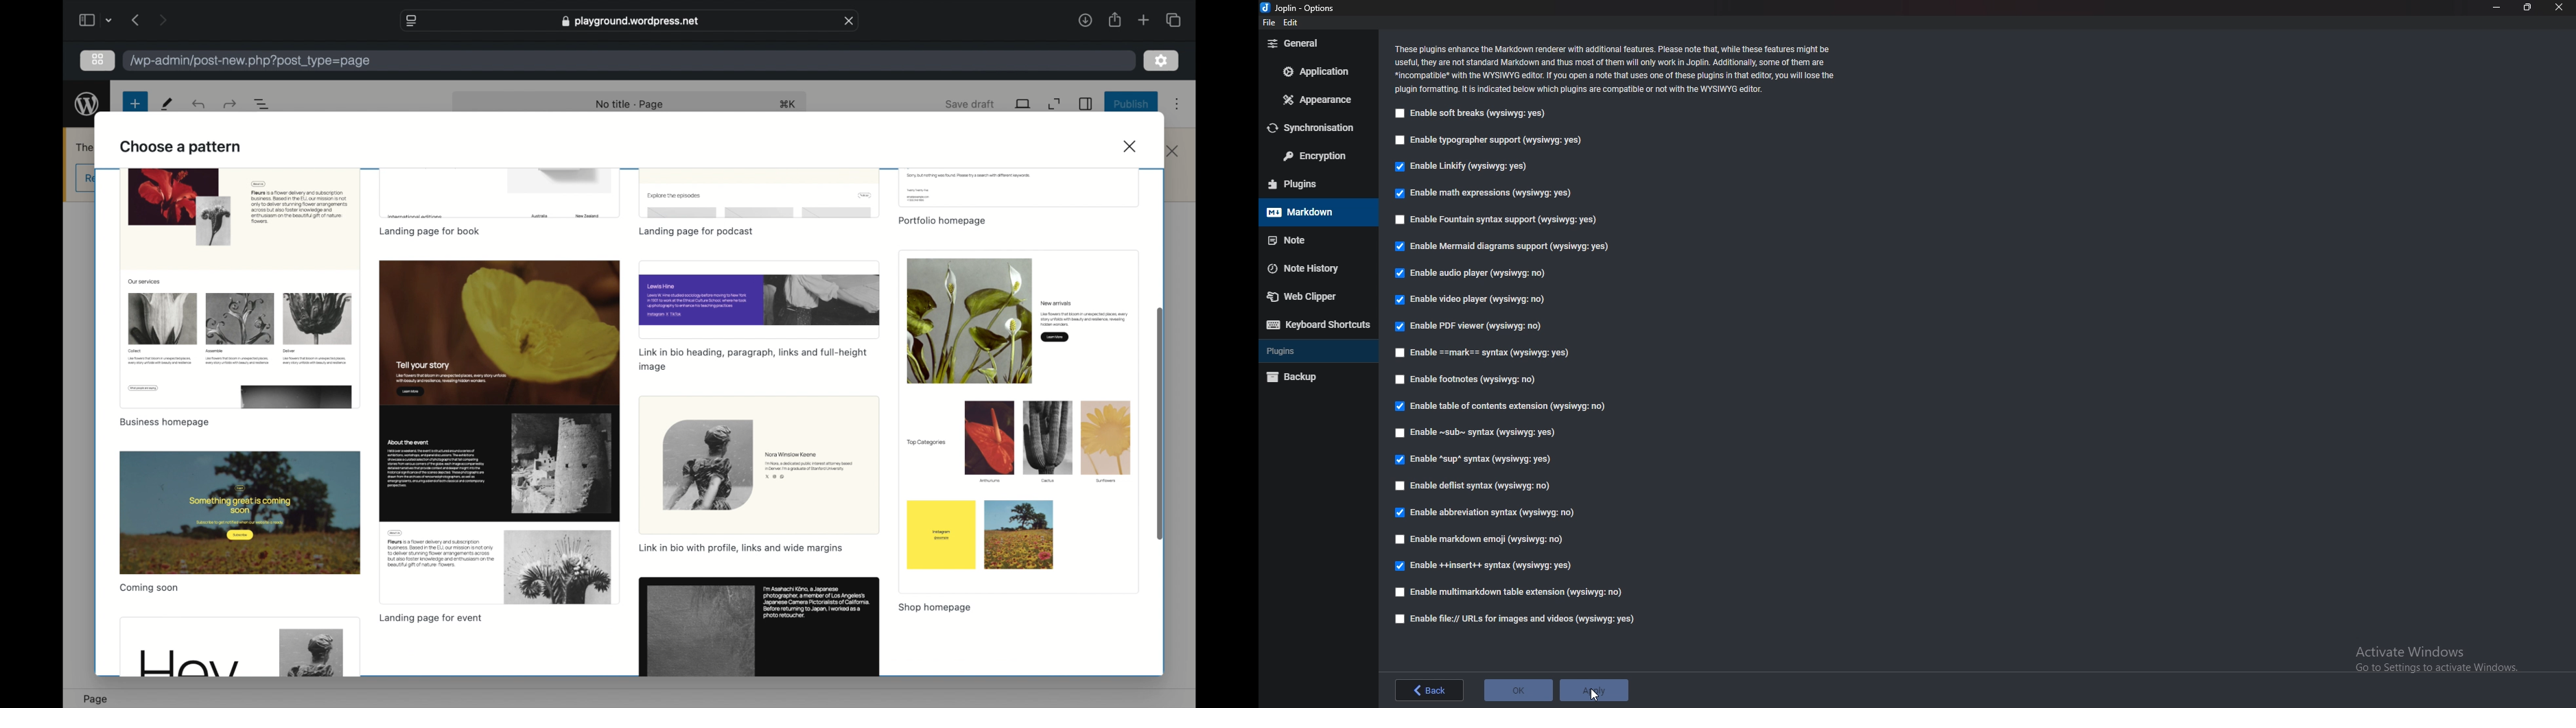  I want to click on link in bio heading, paragraph, links and full-height image, so click(753, 359).